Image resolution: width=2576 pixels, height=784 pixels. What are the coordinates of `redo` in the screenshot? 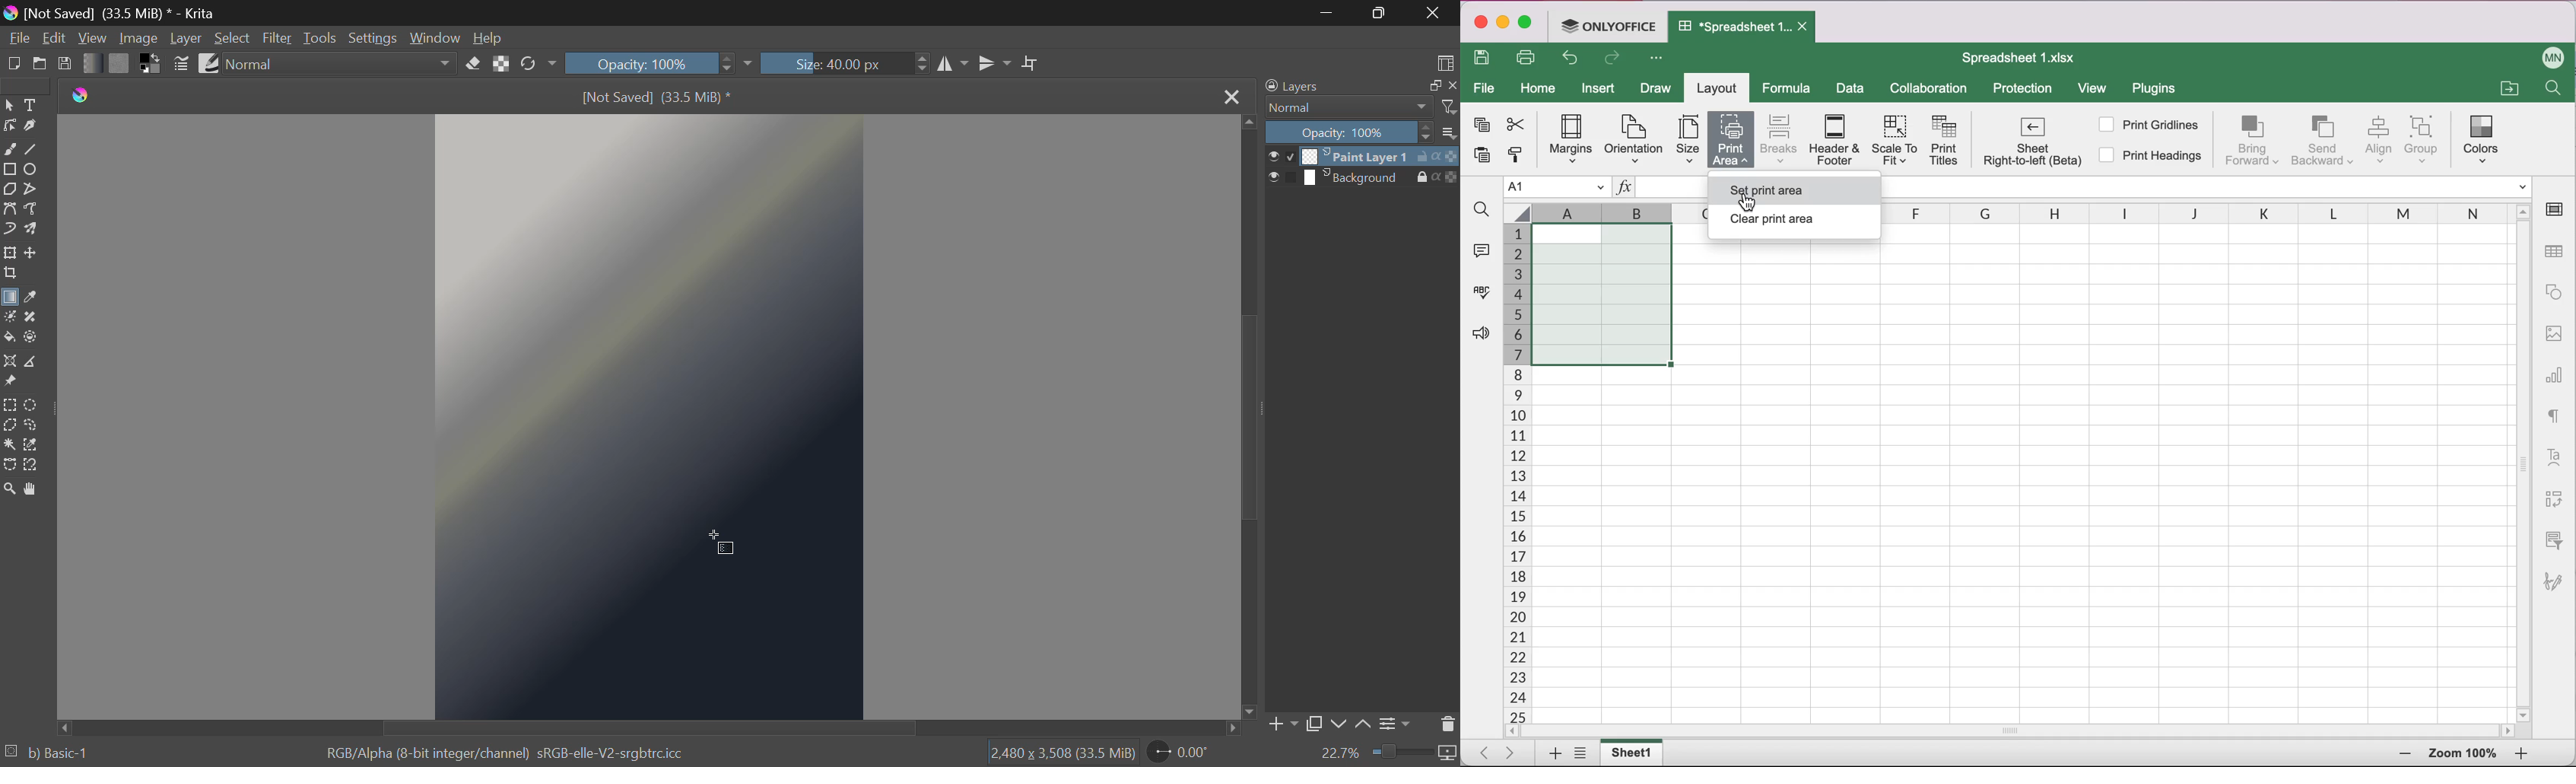 It's located at (1615, 60).